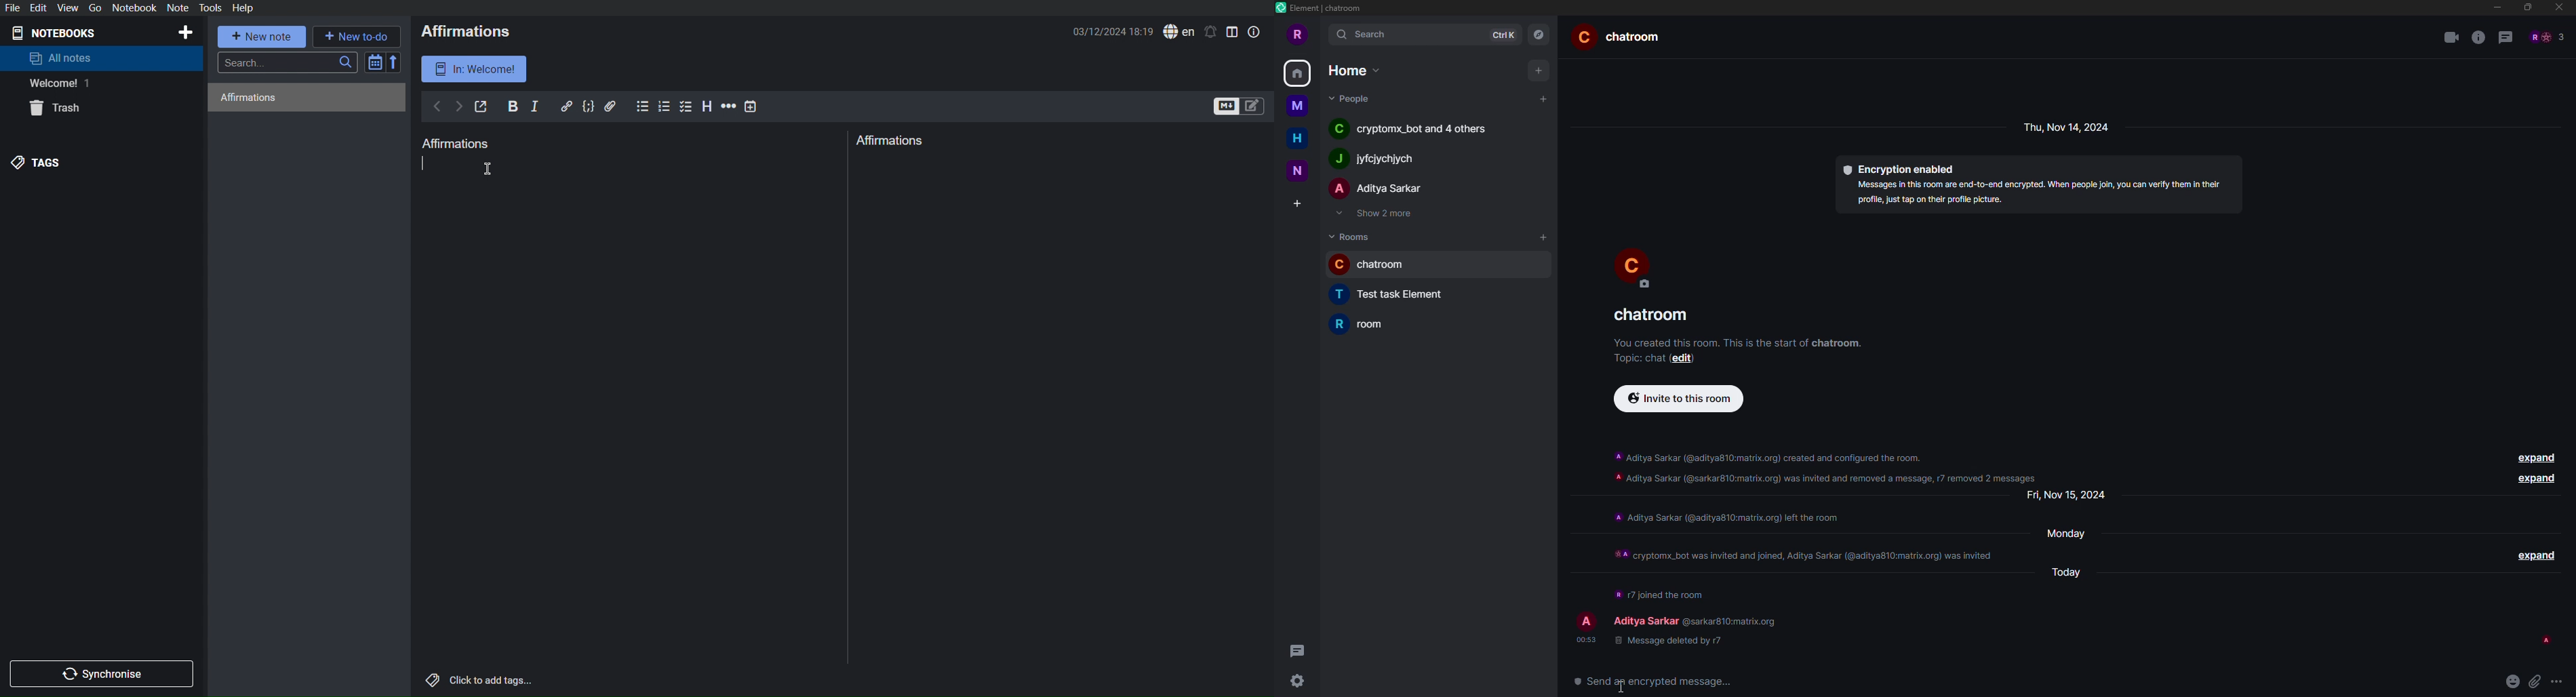 The image size is (2576, 700). I want to click on File, so click(15, 7).